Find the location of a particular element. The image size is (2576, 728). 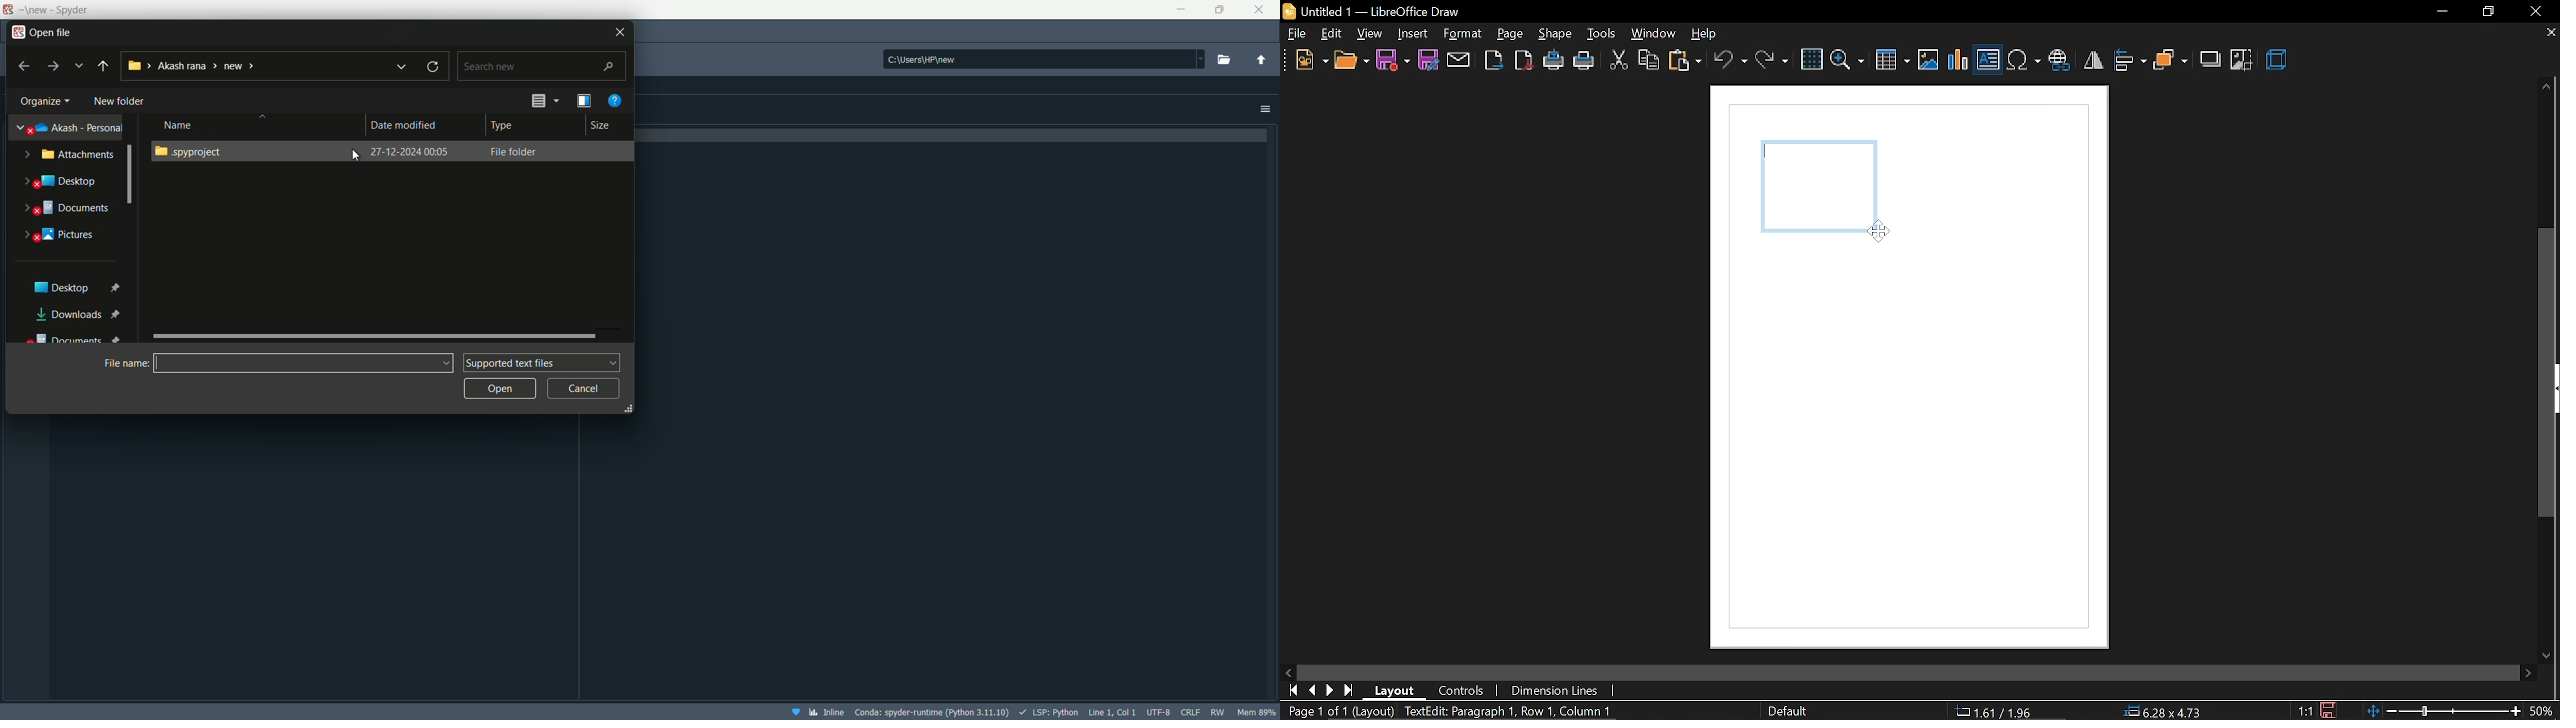

controls is located at coordinates (1462, 692).